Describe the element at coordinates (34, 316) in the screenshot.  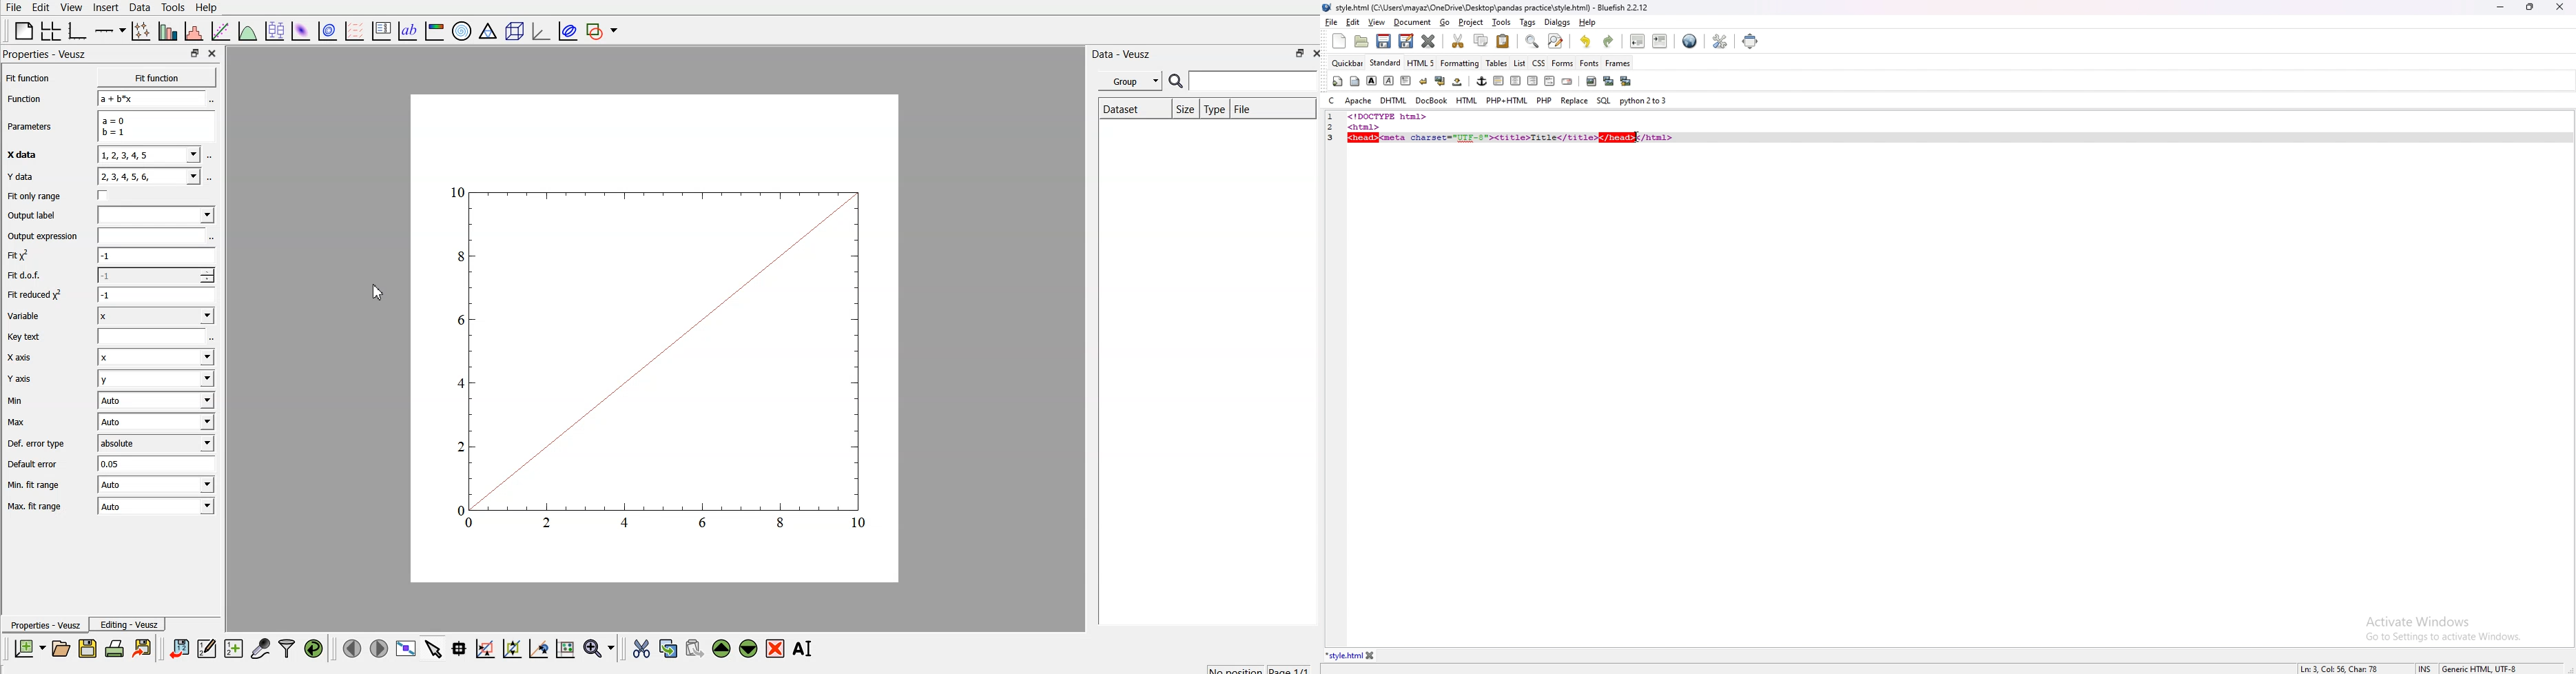
I see `Variable` at that location.